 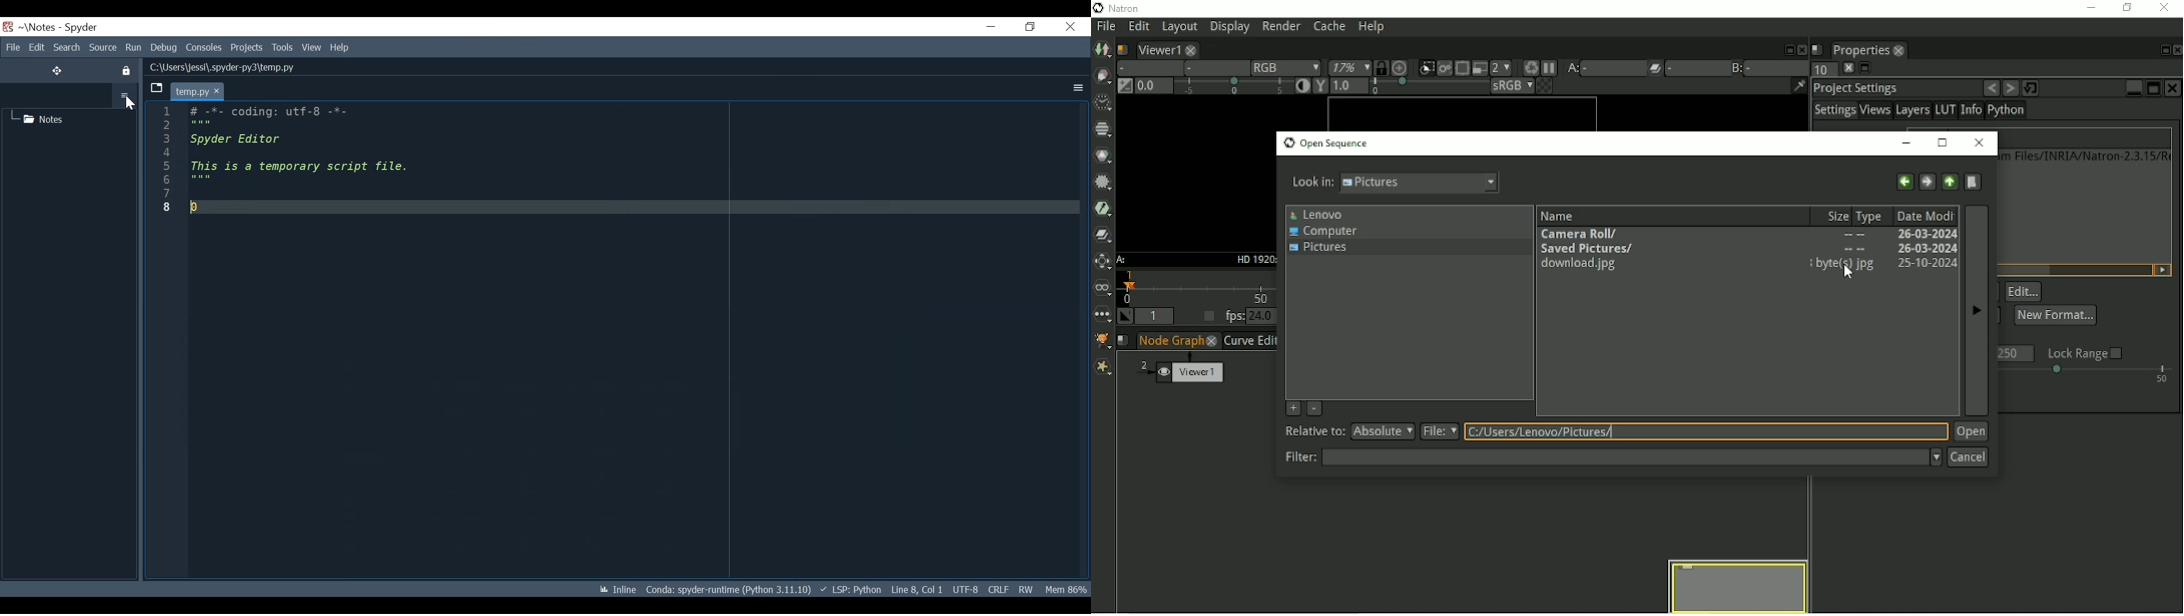 I want to click on Line 8, Col 1, so click(x=916, y=590).